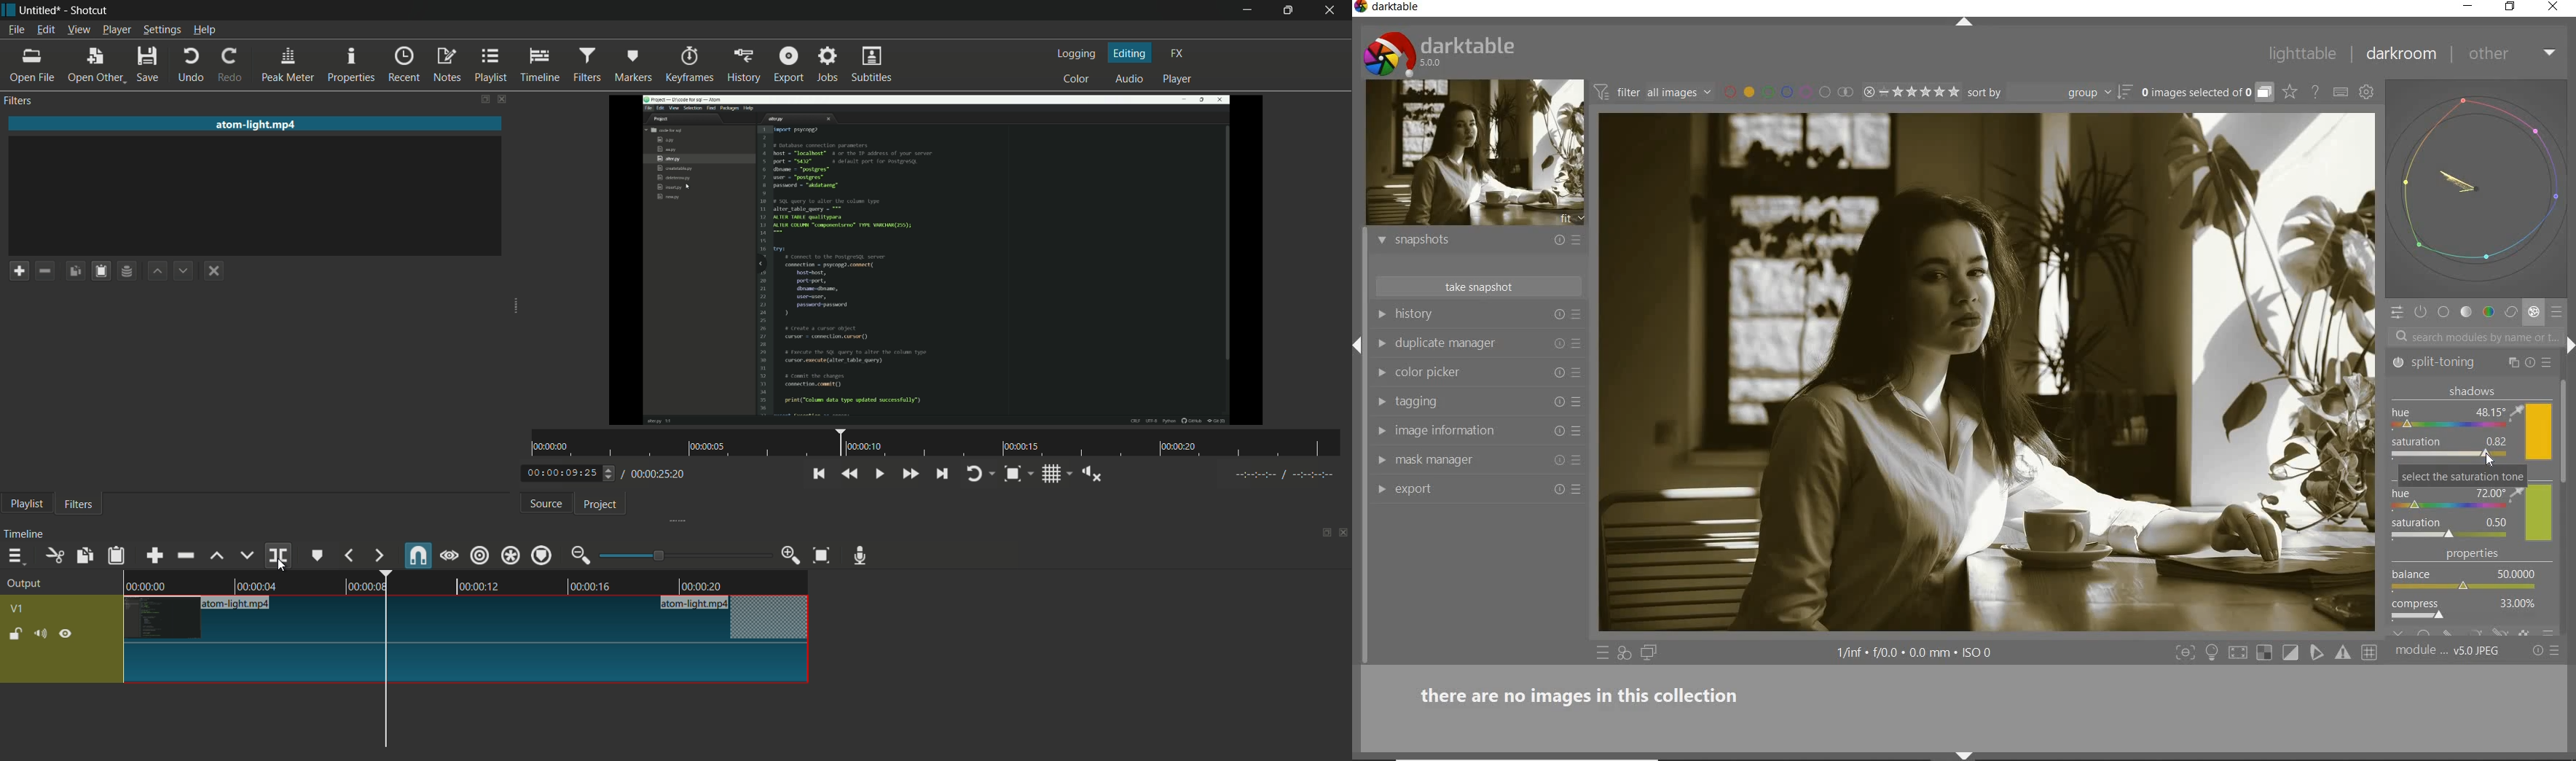  Describe the element at coordinates (2567, 430) in the screenshot. I see `scrollbar` at that location.